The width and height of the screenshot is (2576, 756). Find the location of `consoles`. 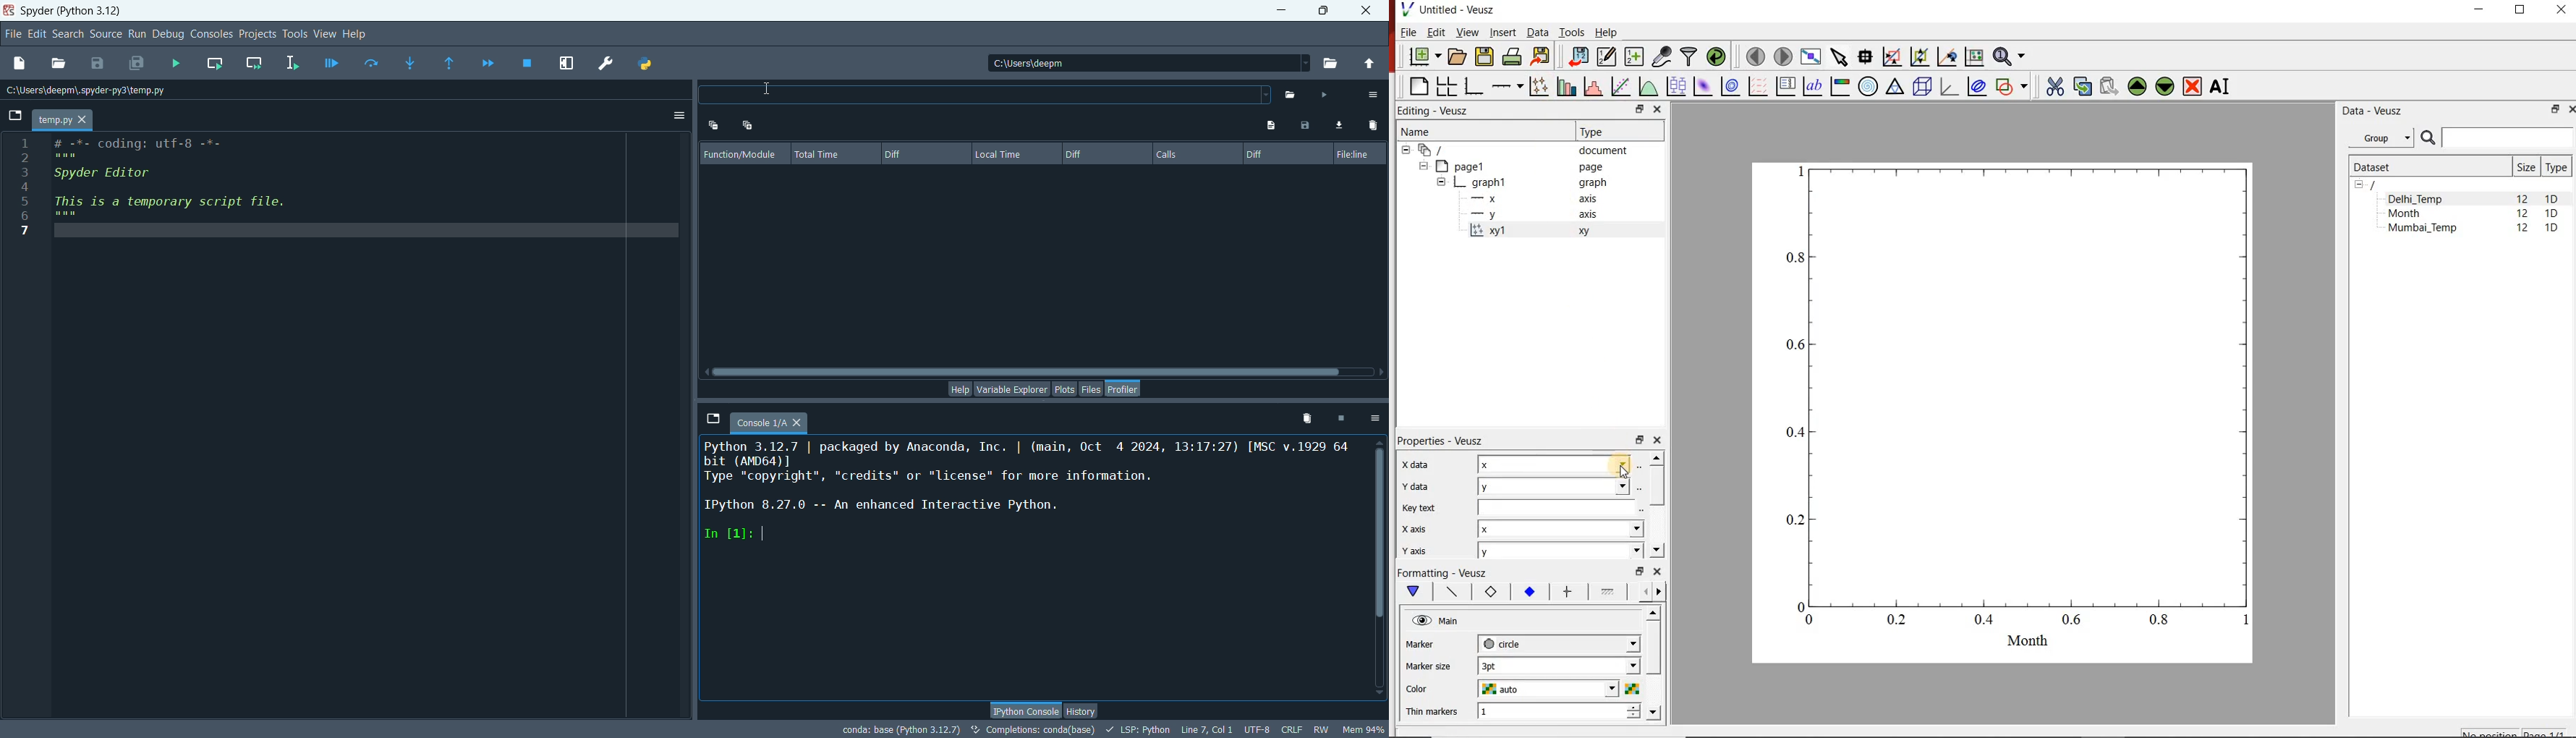

consoles is located at coordinates (211, 34).